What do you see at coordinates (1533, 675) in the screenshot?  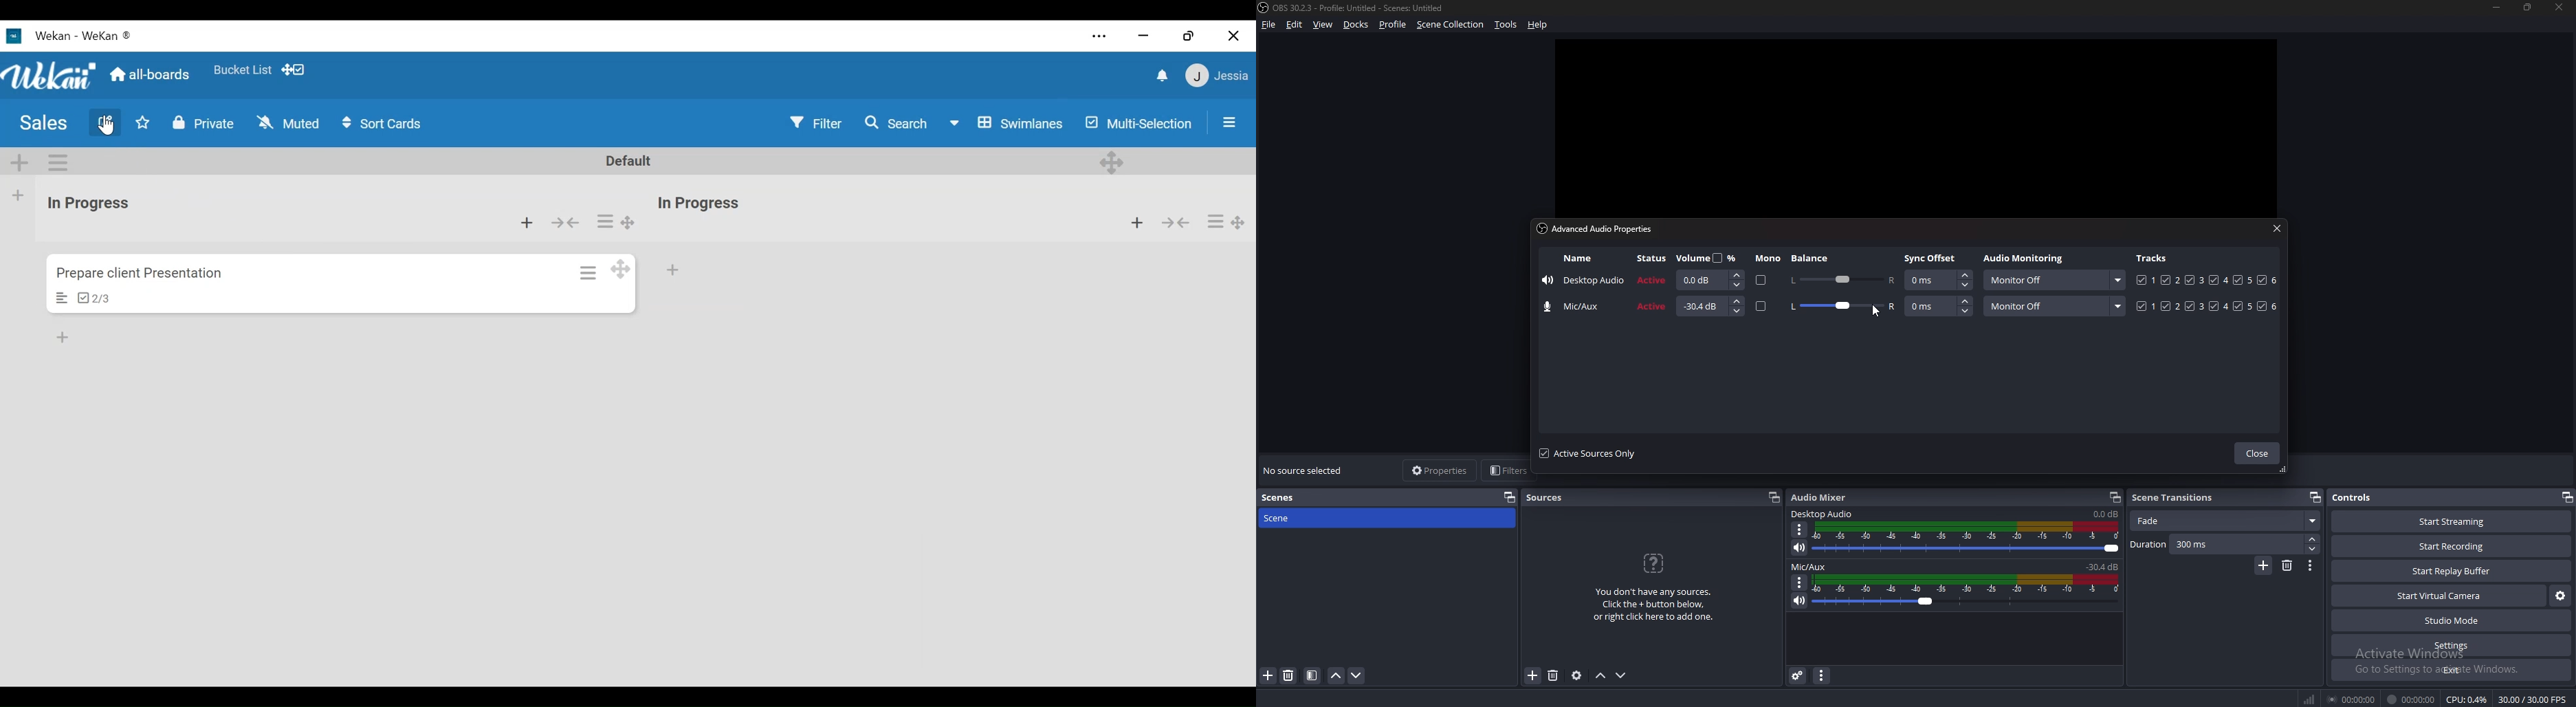 I see `add source` at bounding box center [1533, 675].